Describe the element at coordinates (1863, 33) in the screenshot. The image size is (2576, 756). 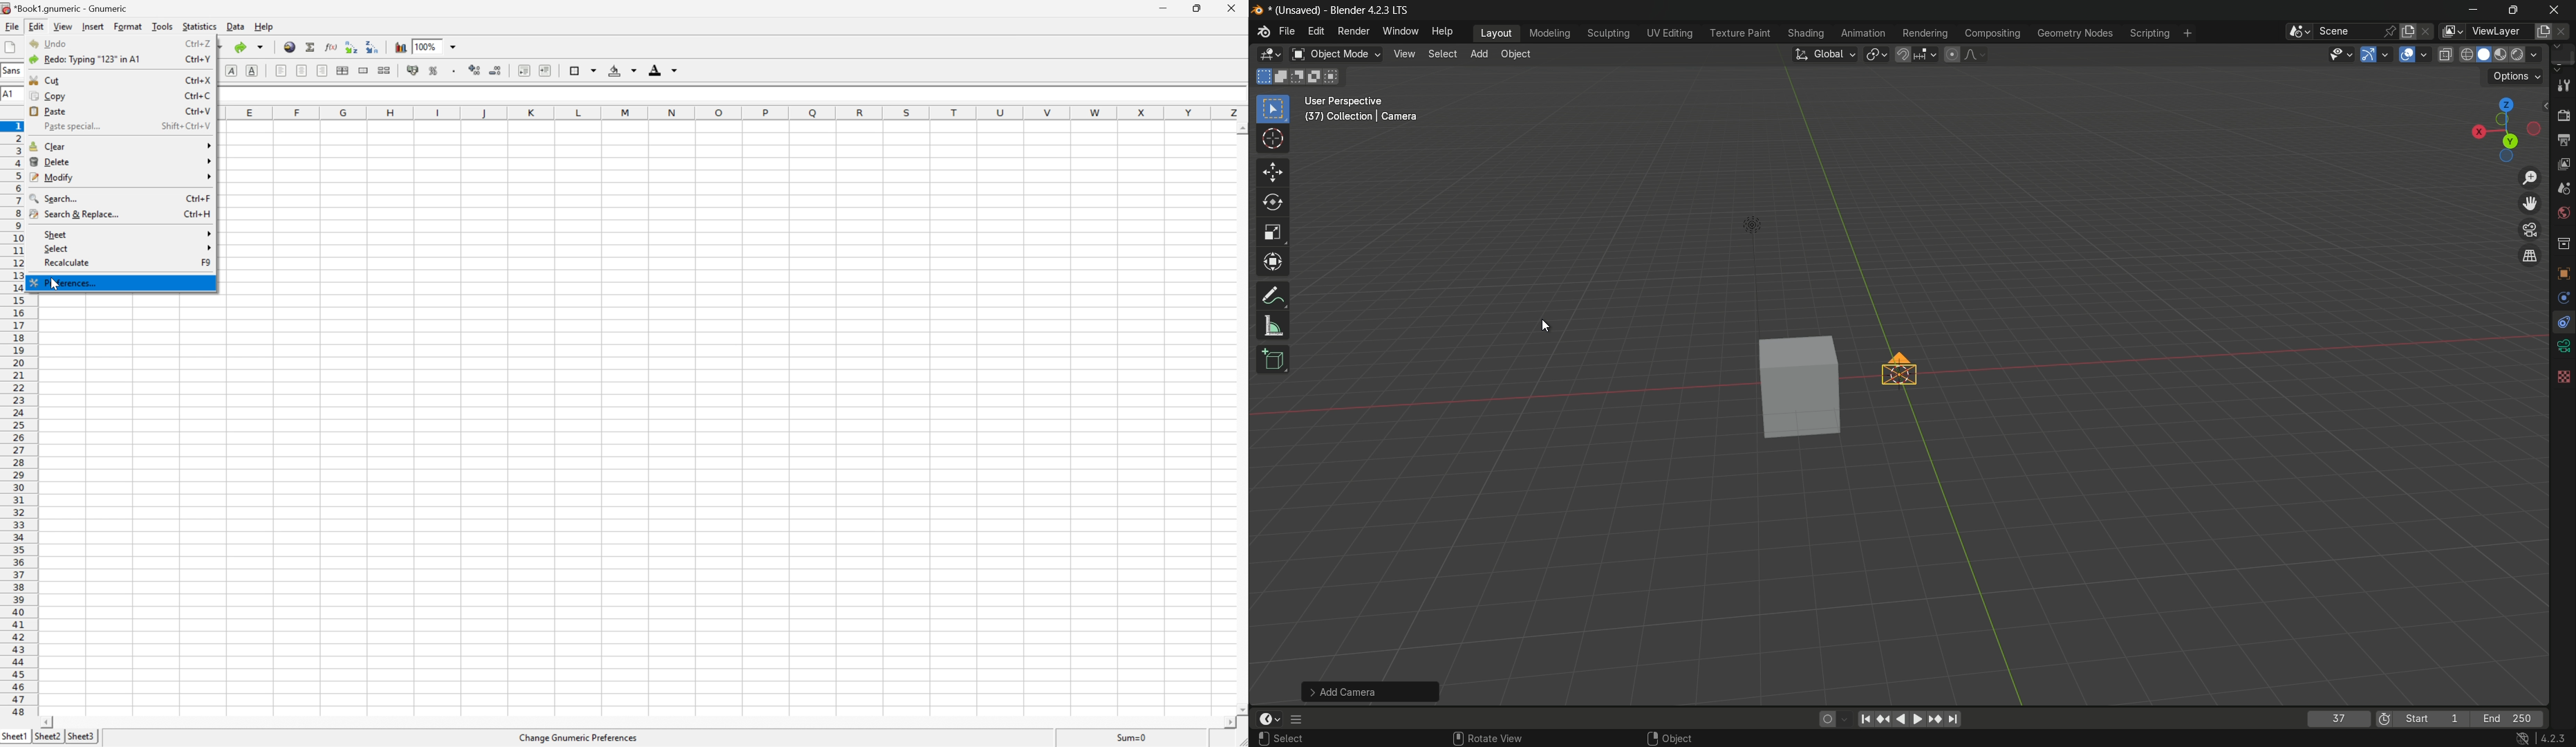
I see `animation menu` at that location.